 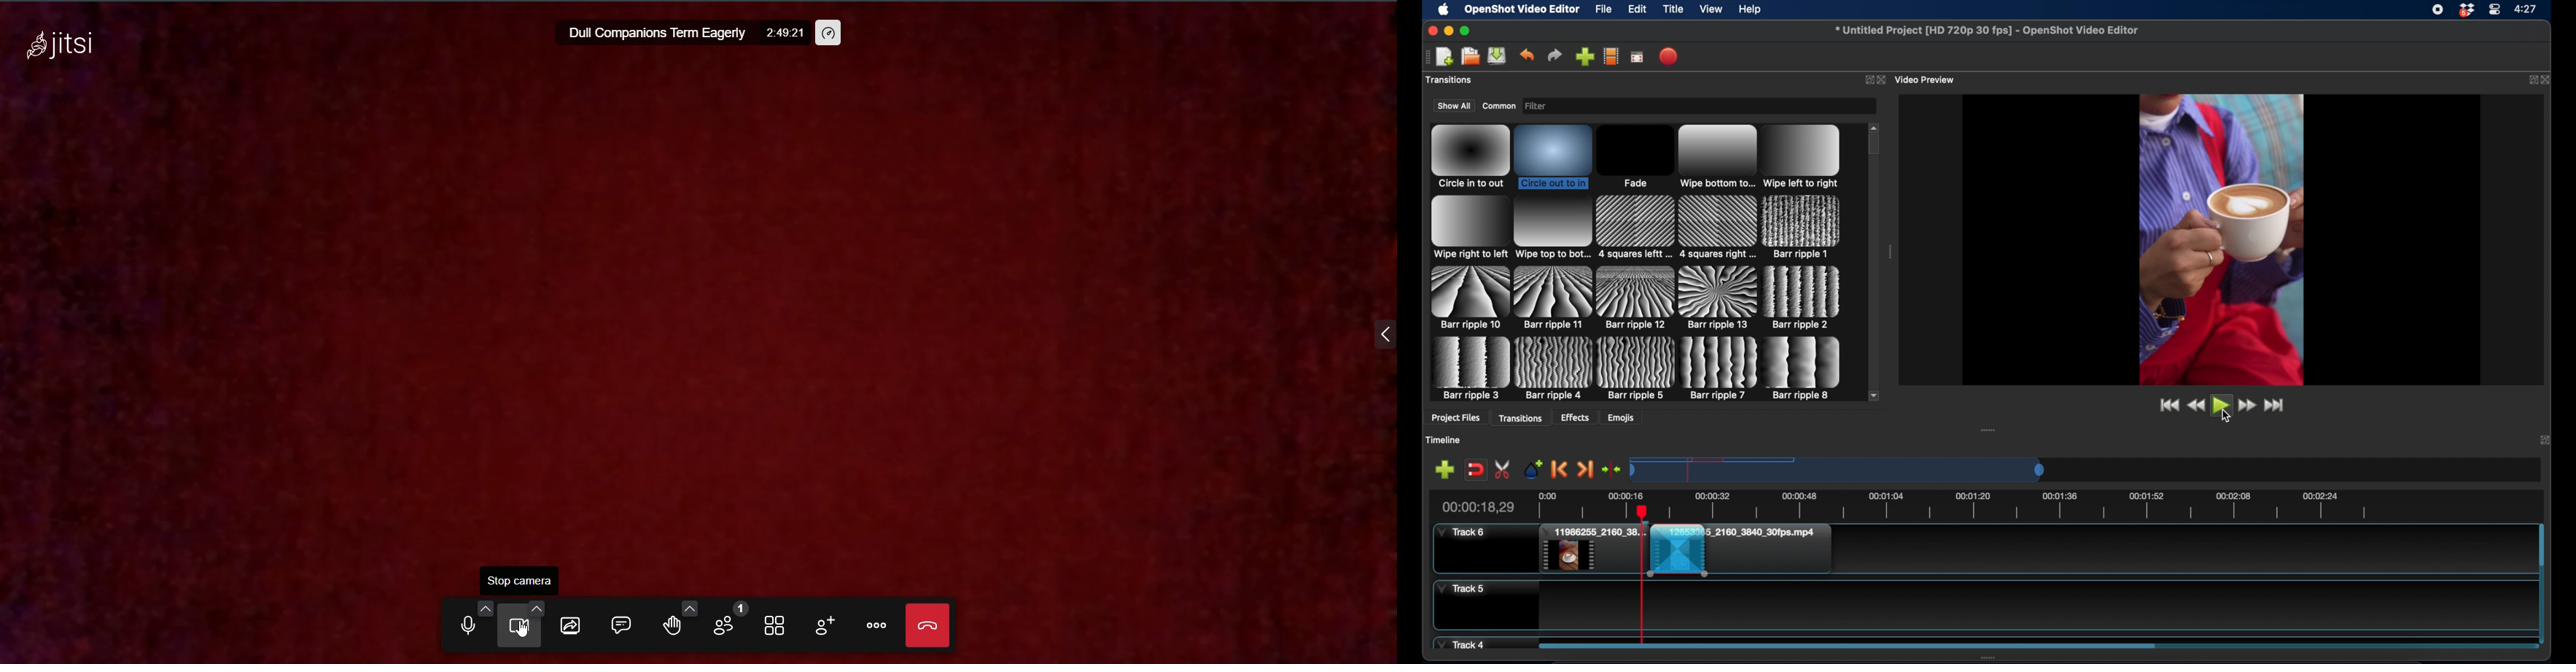 I want to click on open project, so click(x=1469, y=57).